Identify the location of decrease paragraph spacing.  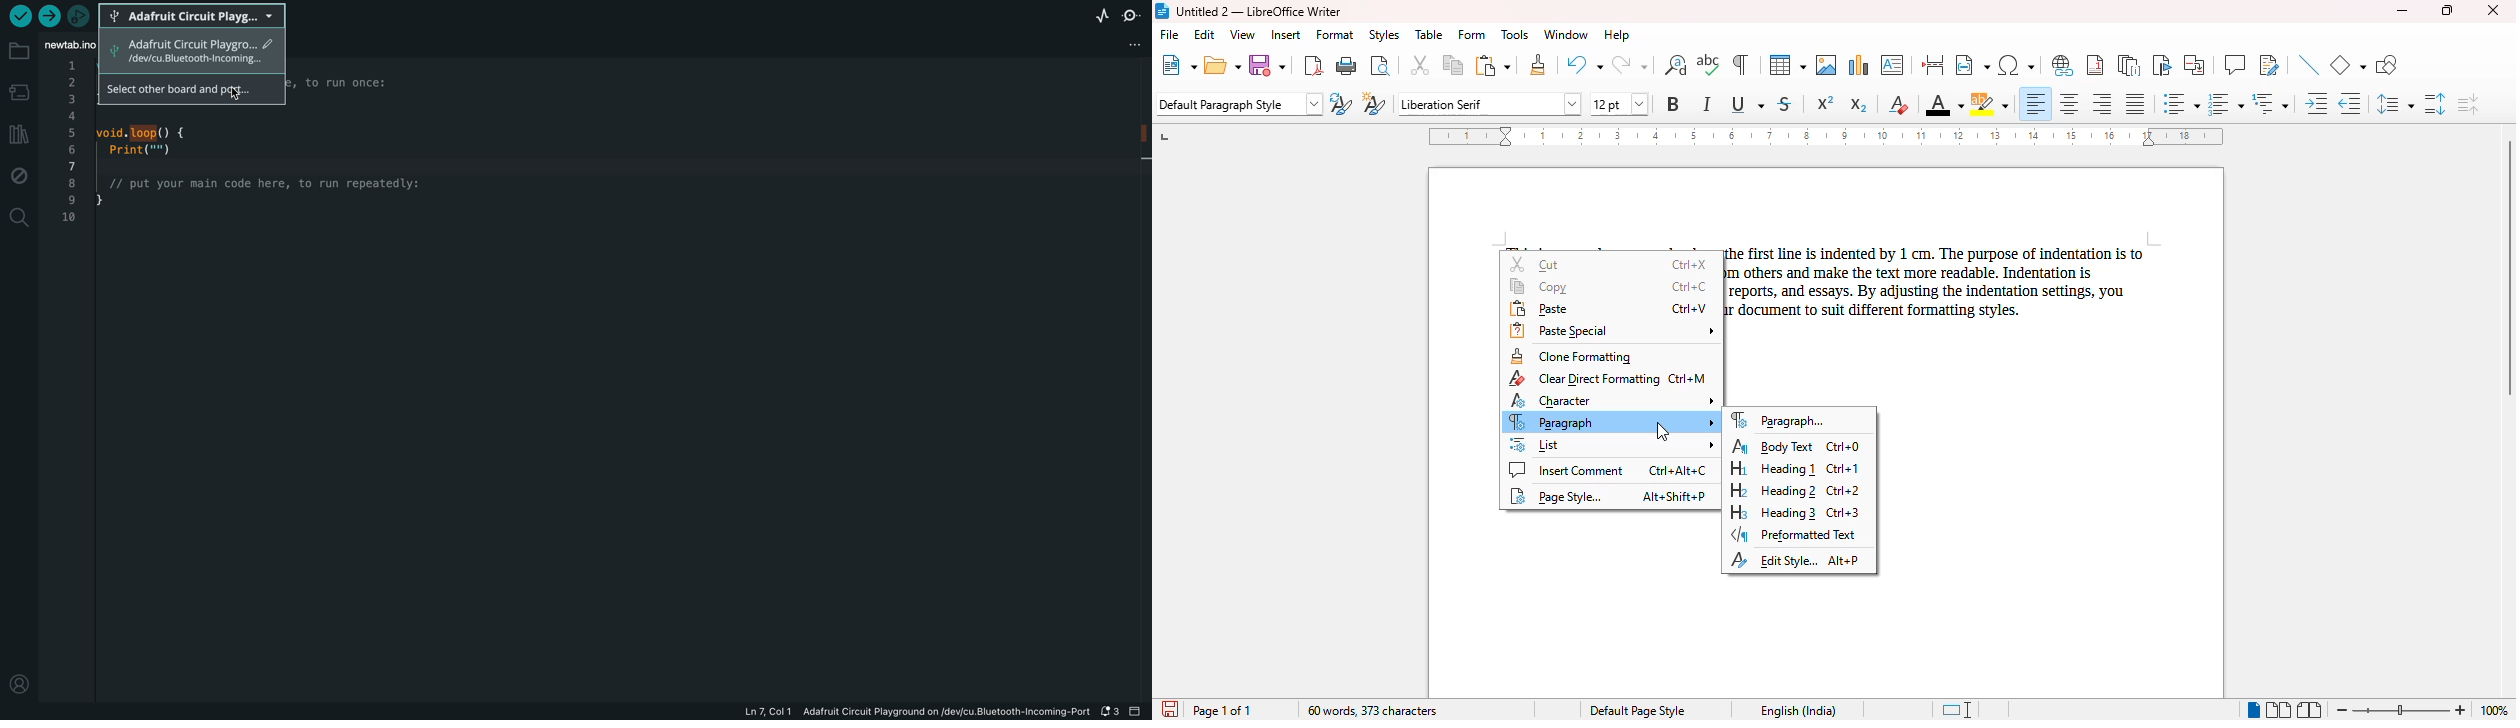
(2467, 103).